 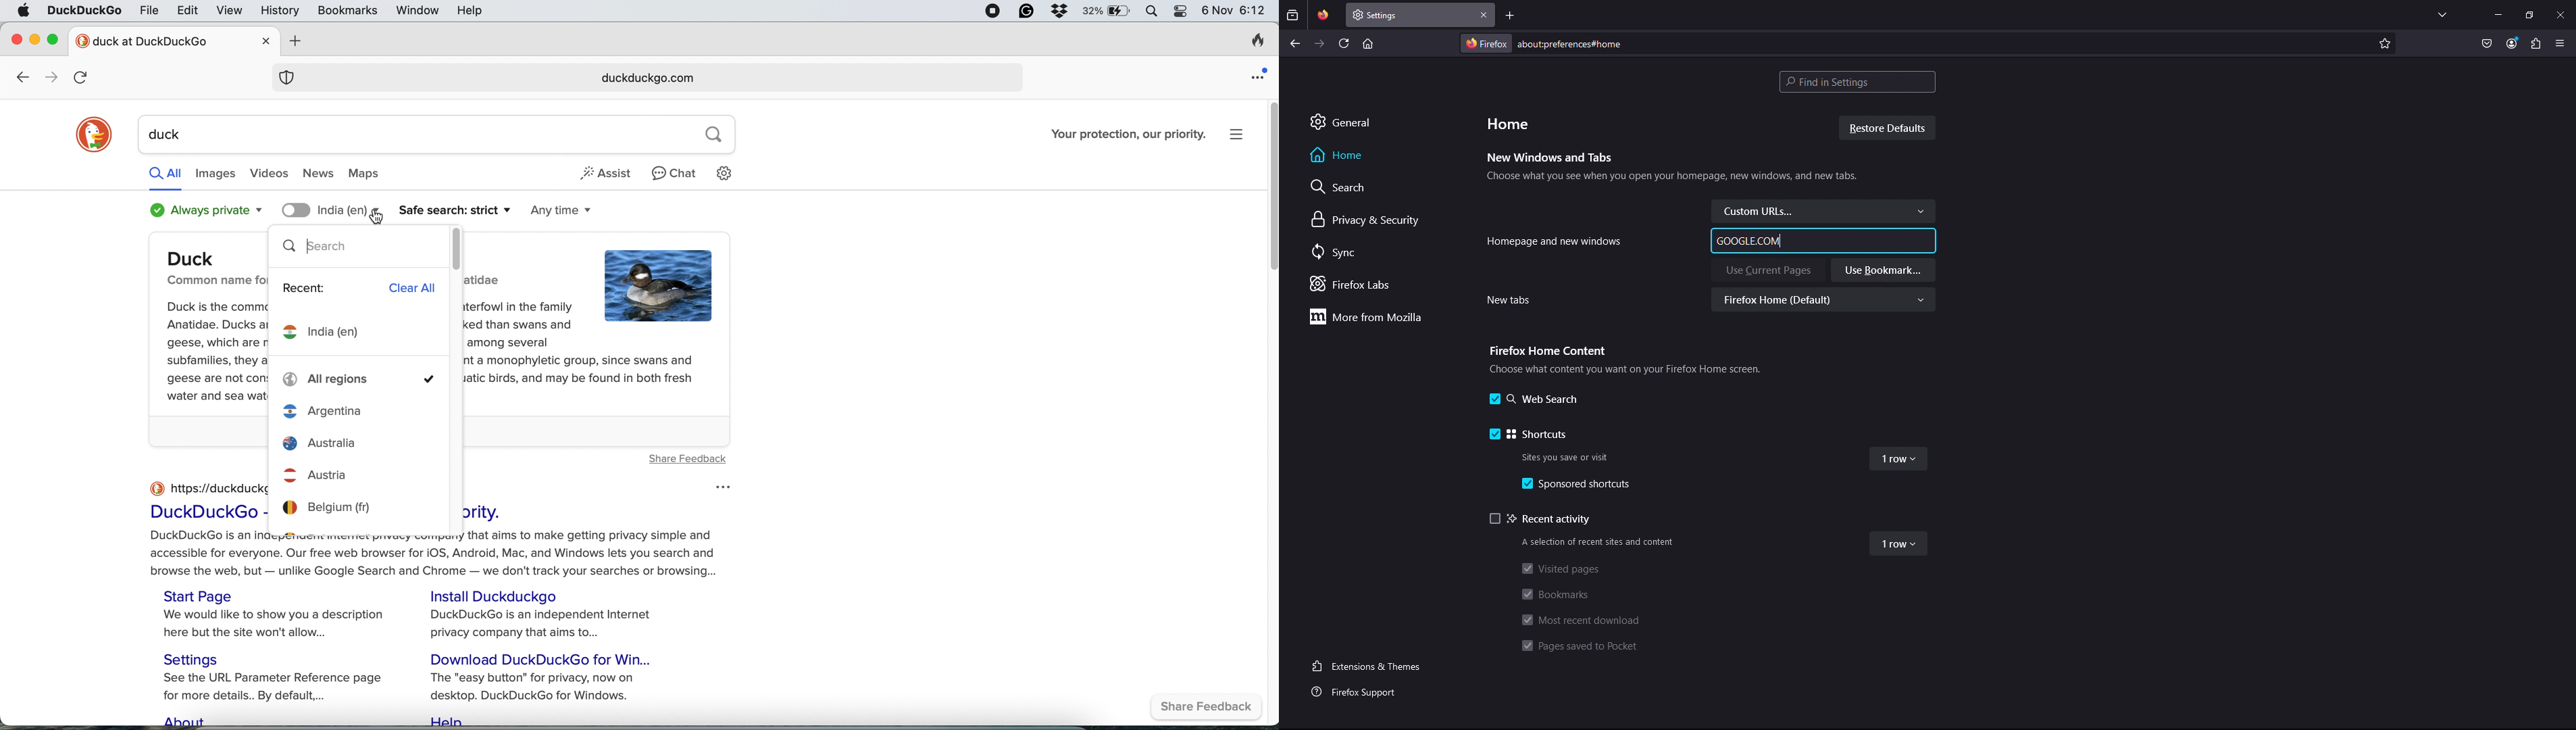 What do you see at coordinates (2442, 14) in the screenshot?
I see `List all tabs` at bounding box center [2442, 14].